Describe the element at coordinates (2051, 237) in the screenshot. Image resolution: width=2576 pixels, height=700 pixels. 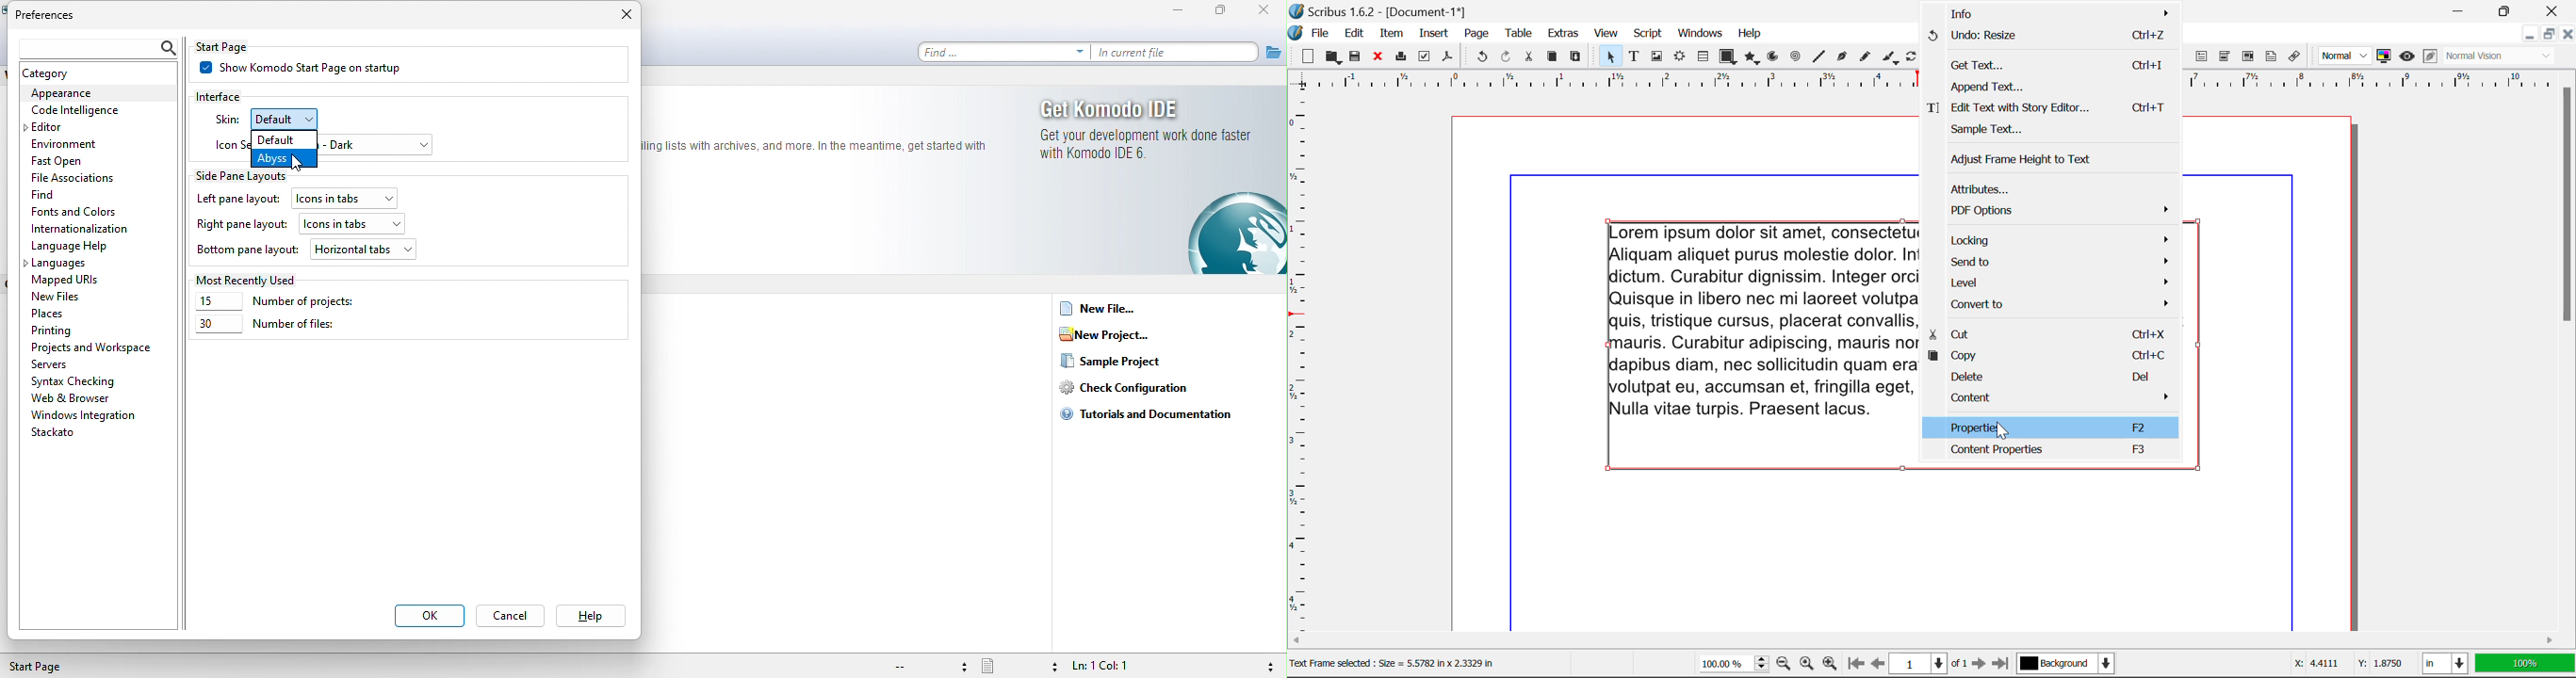
I see `Locking` at that location.